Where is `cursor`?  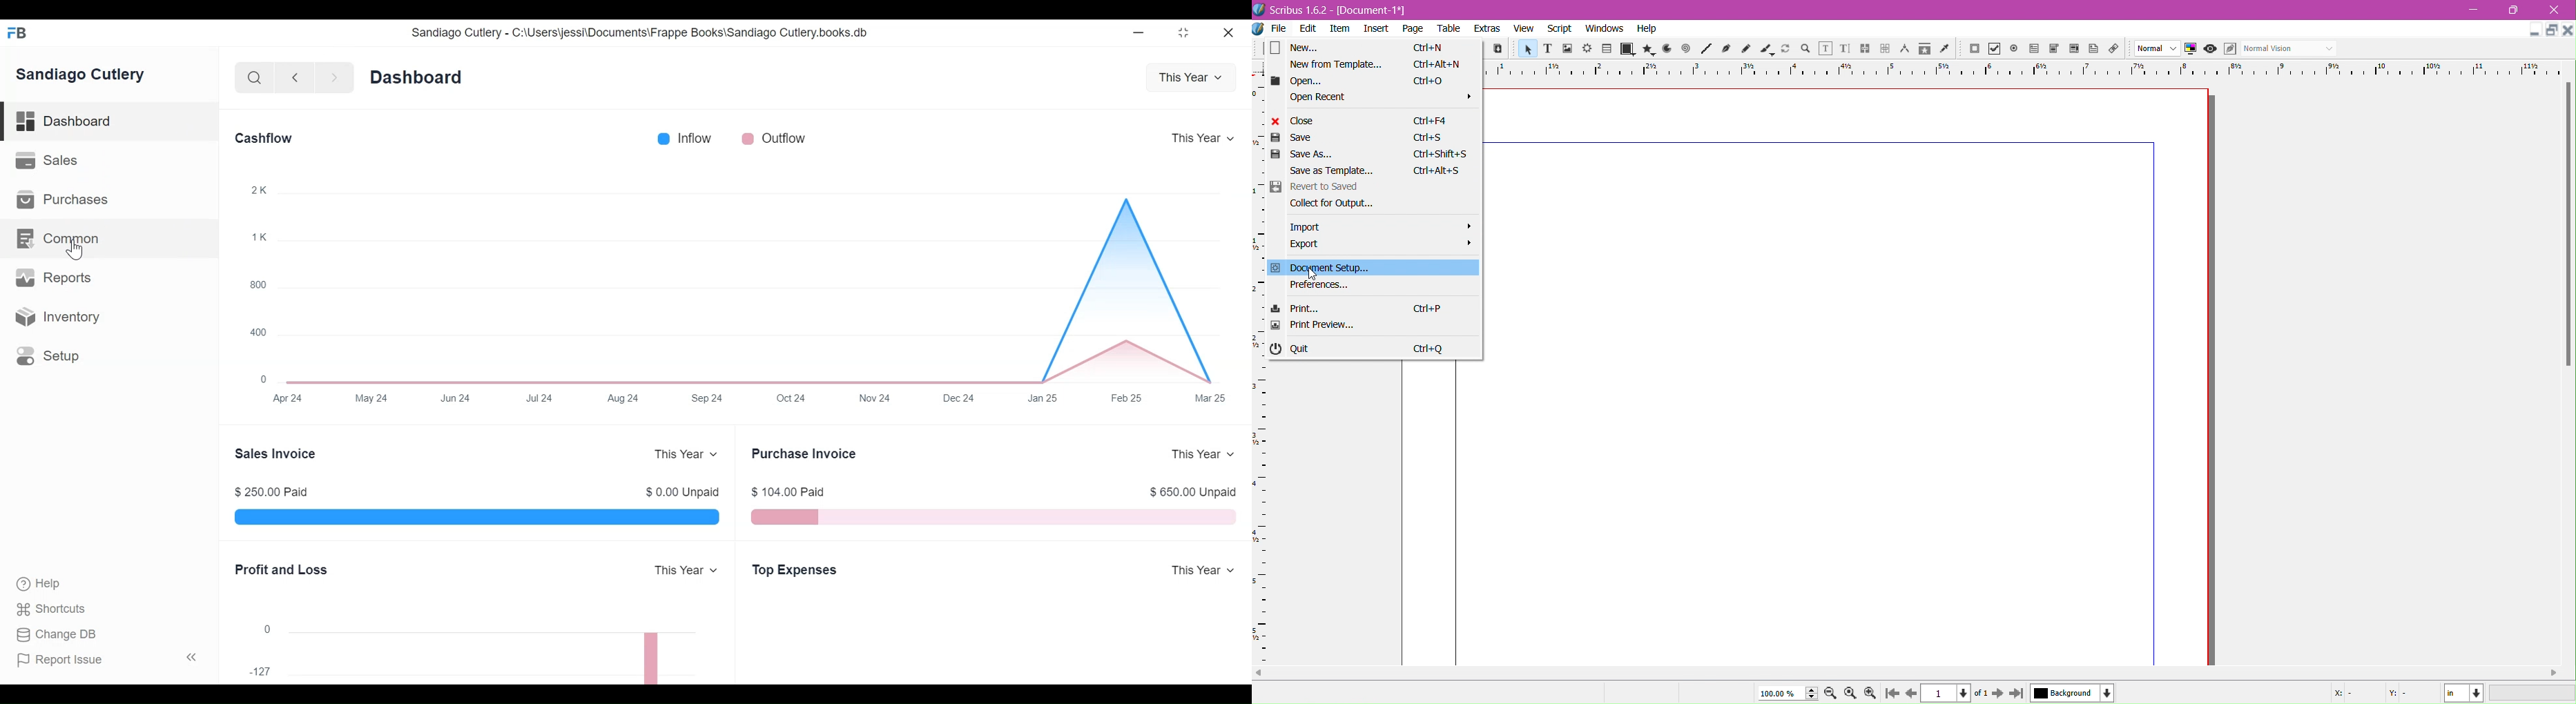
cursor is located at coordinates (76, 250).